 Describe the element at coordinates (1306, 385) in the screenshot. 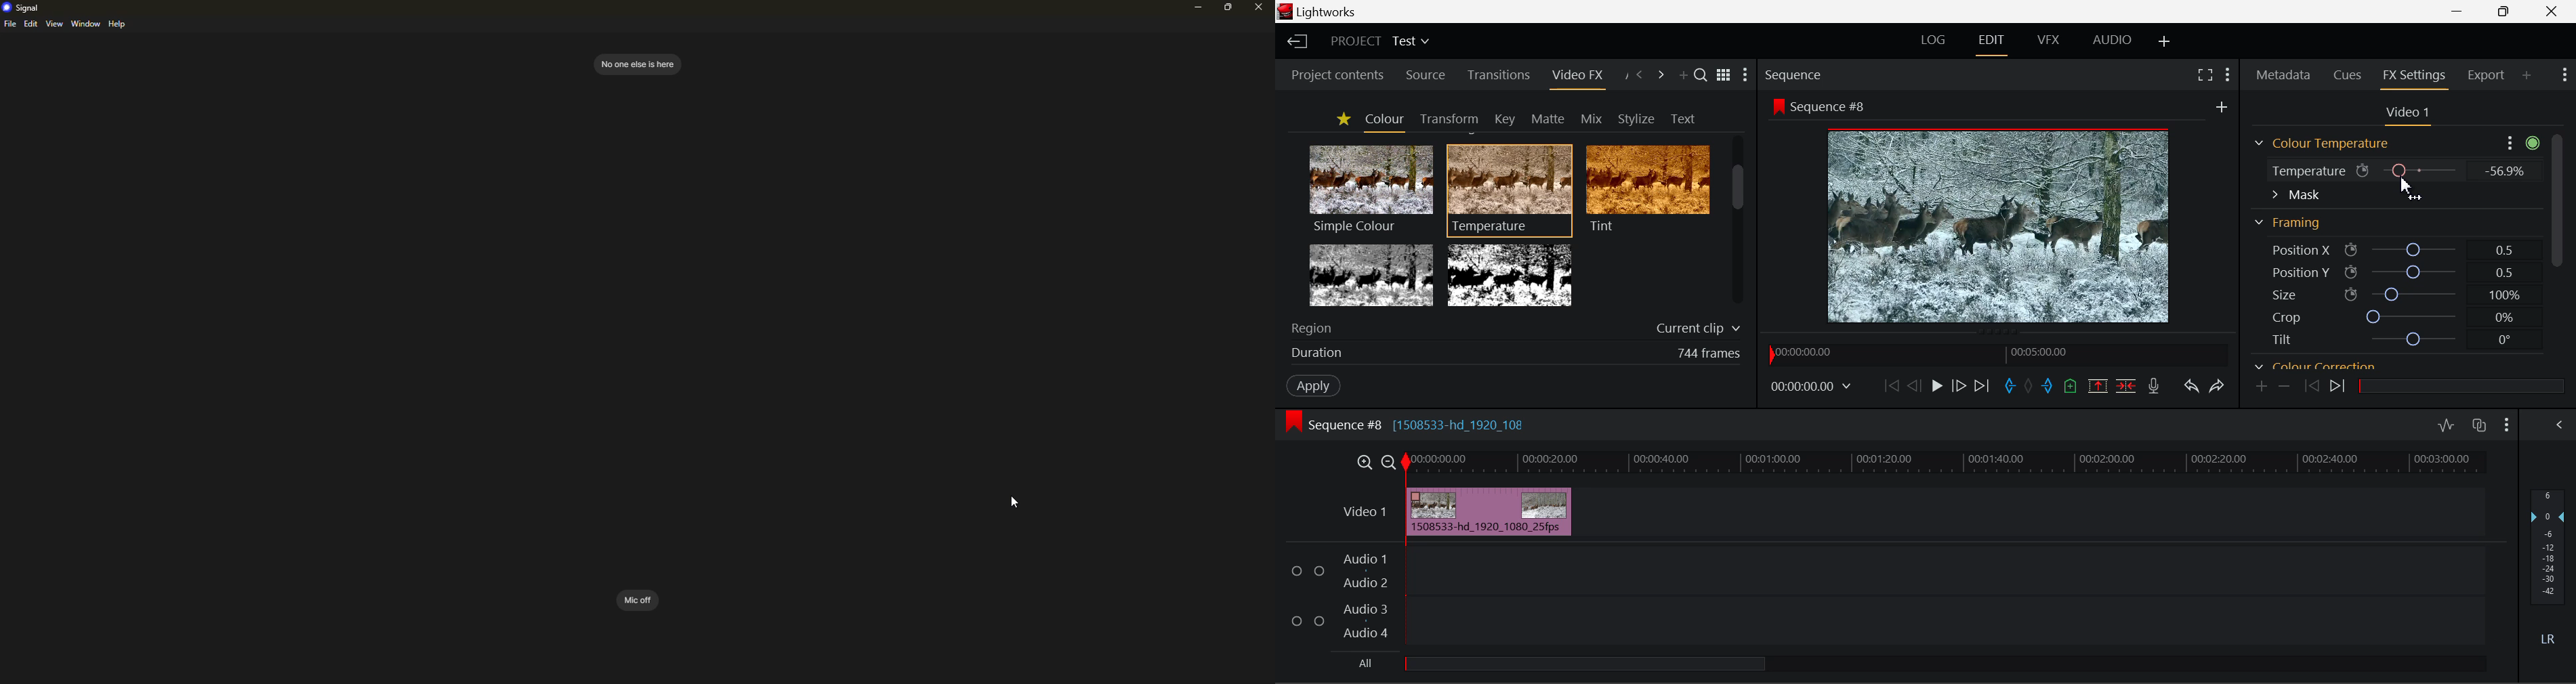

I see `Apply` at that location.